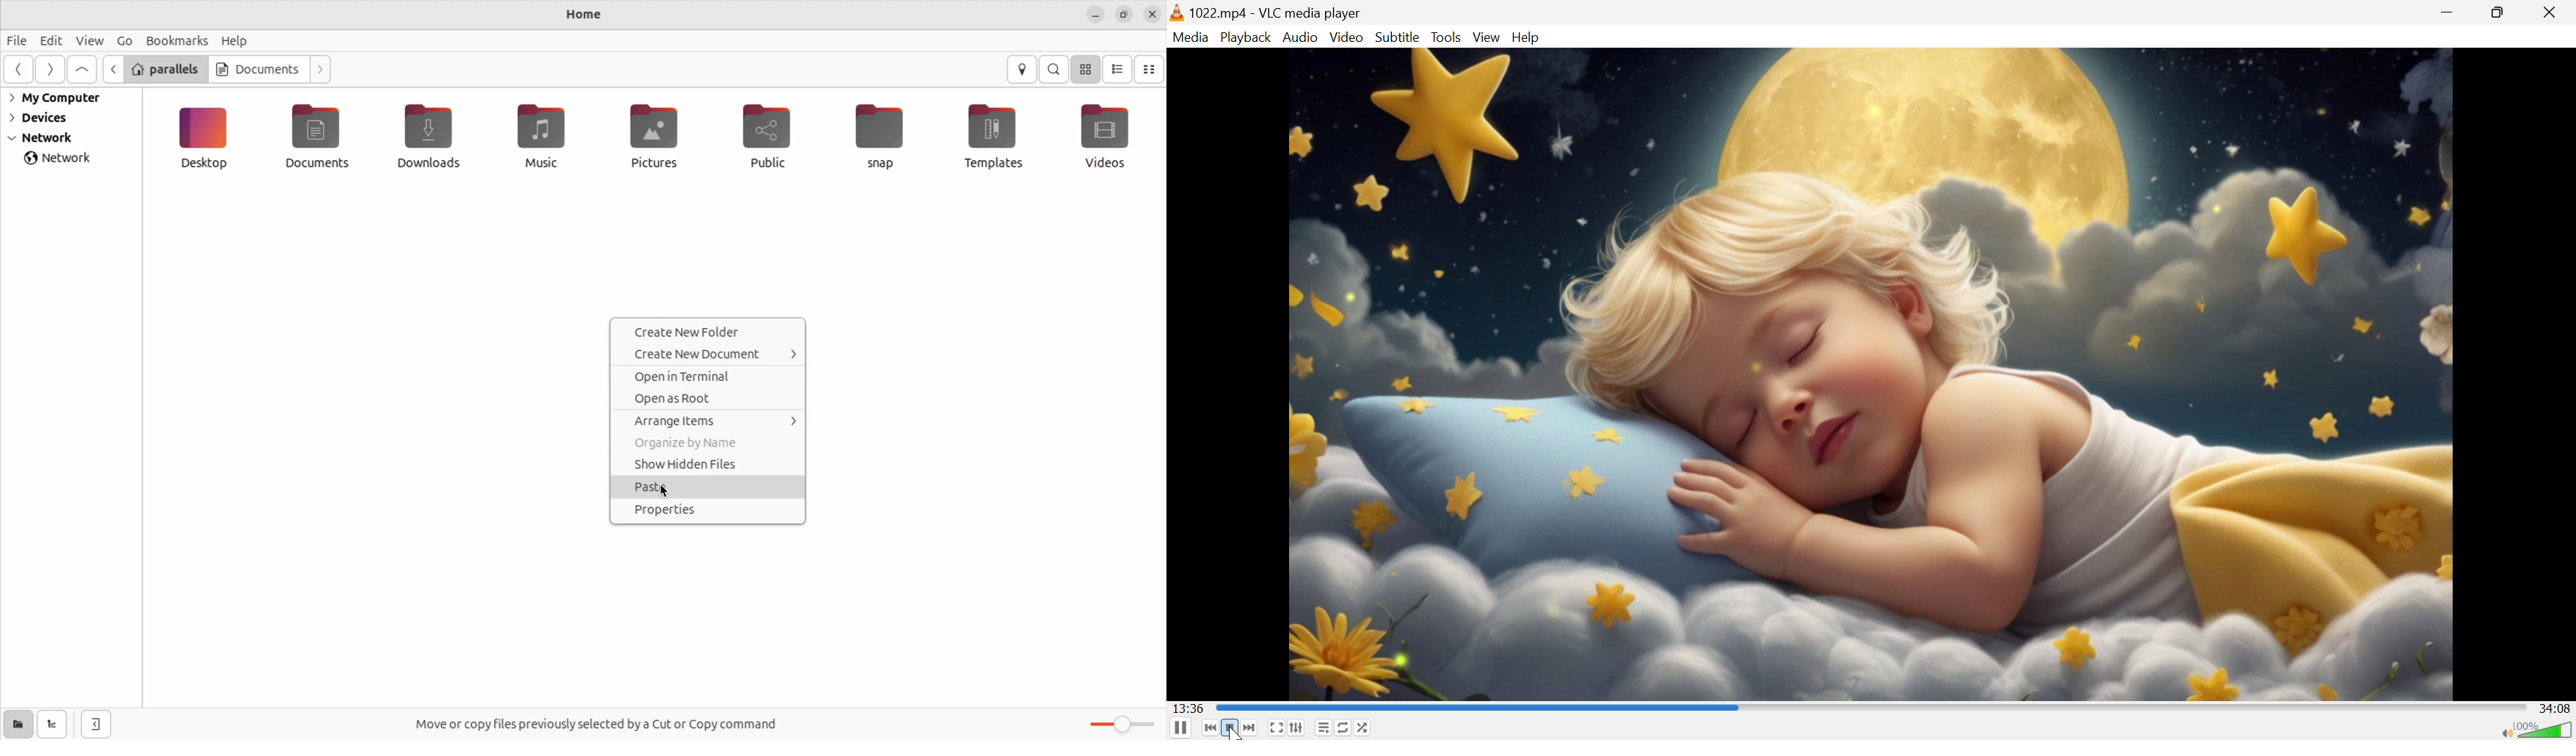 This screenshot has width=2576, height=756. I want to click on Create new folder, so click(708, 331).